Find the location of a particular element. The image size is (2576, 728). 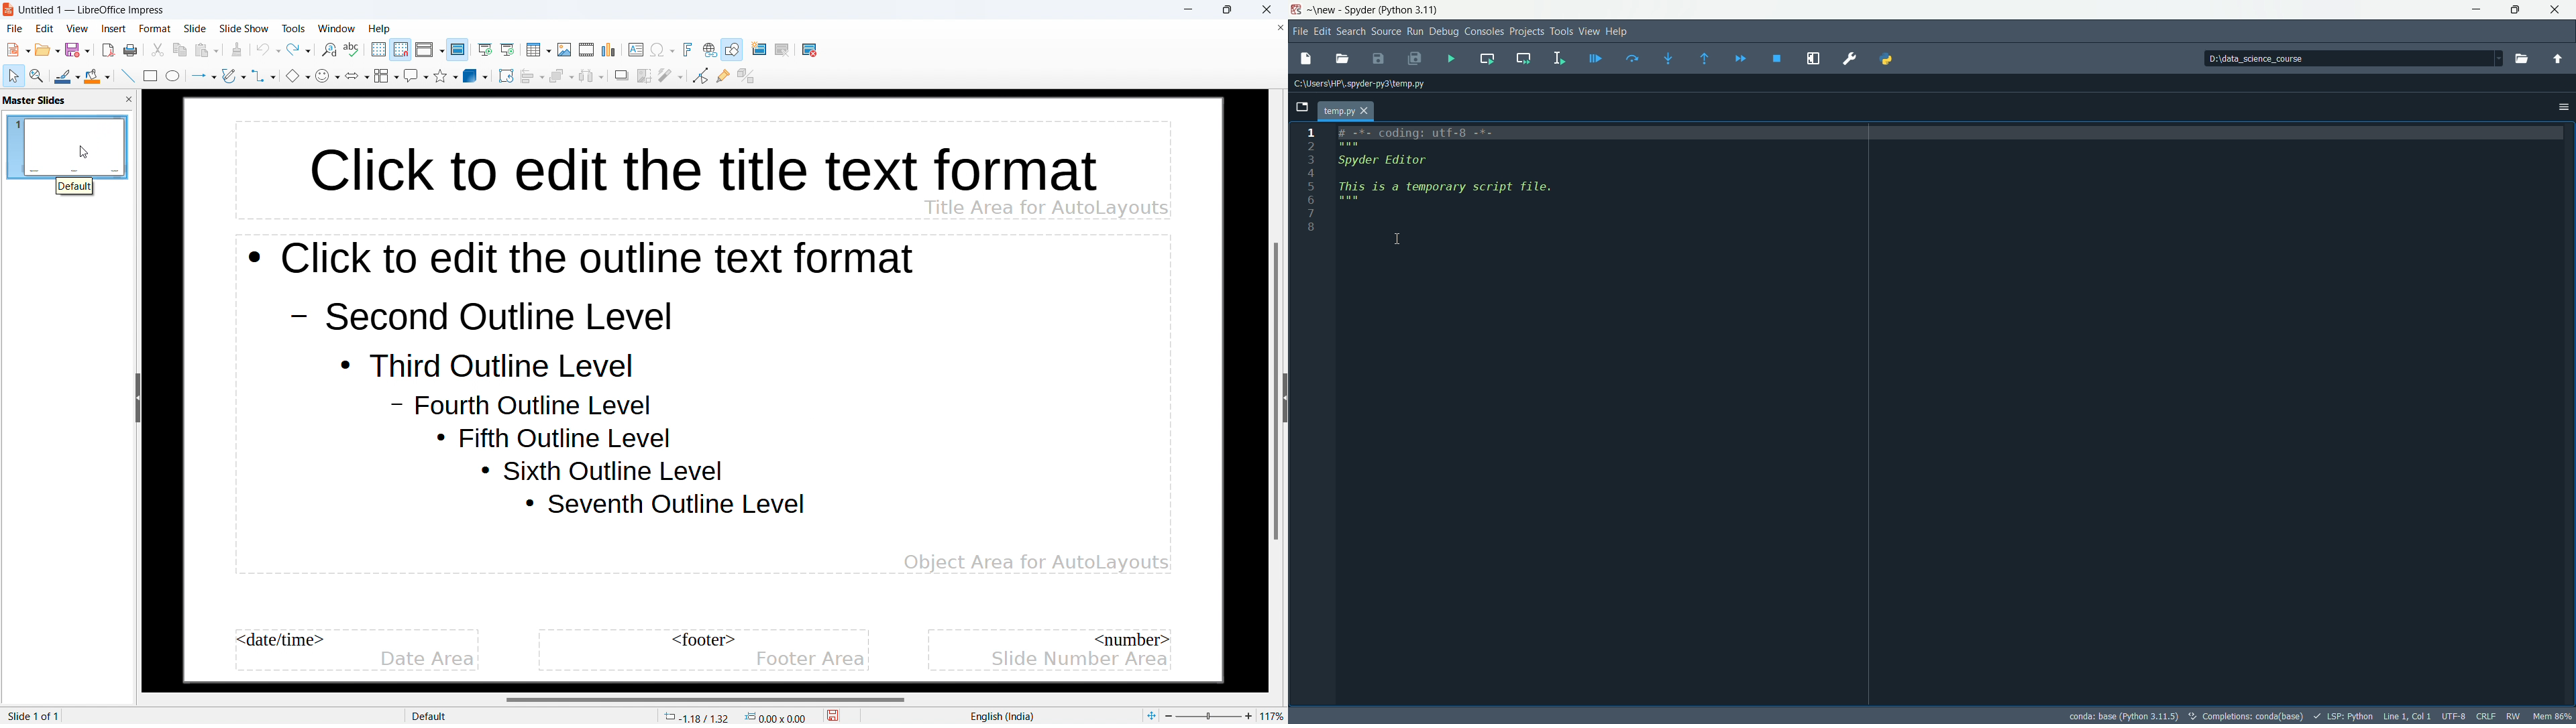

rw is located at coordinates (2514, 715).